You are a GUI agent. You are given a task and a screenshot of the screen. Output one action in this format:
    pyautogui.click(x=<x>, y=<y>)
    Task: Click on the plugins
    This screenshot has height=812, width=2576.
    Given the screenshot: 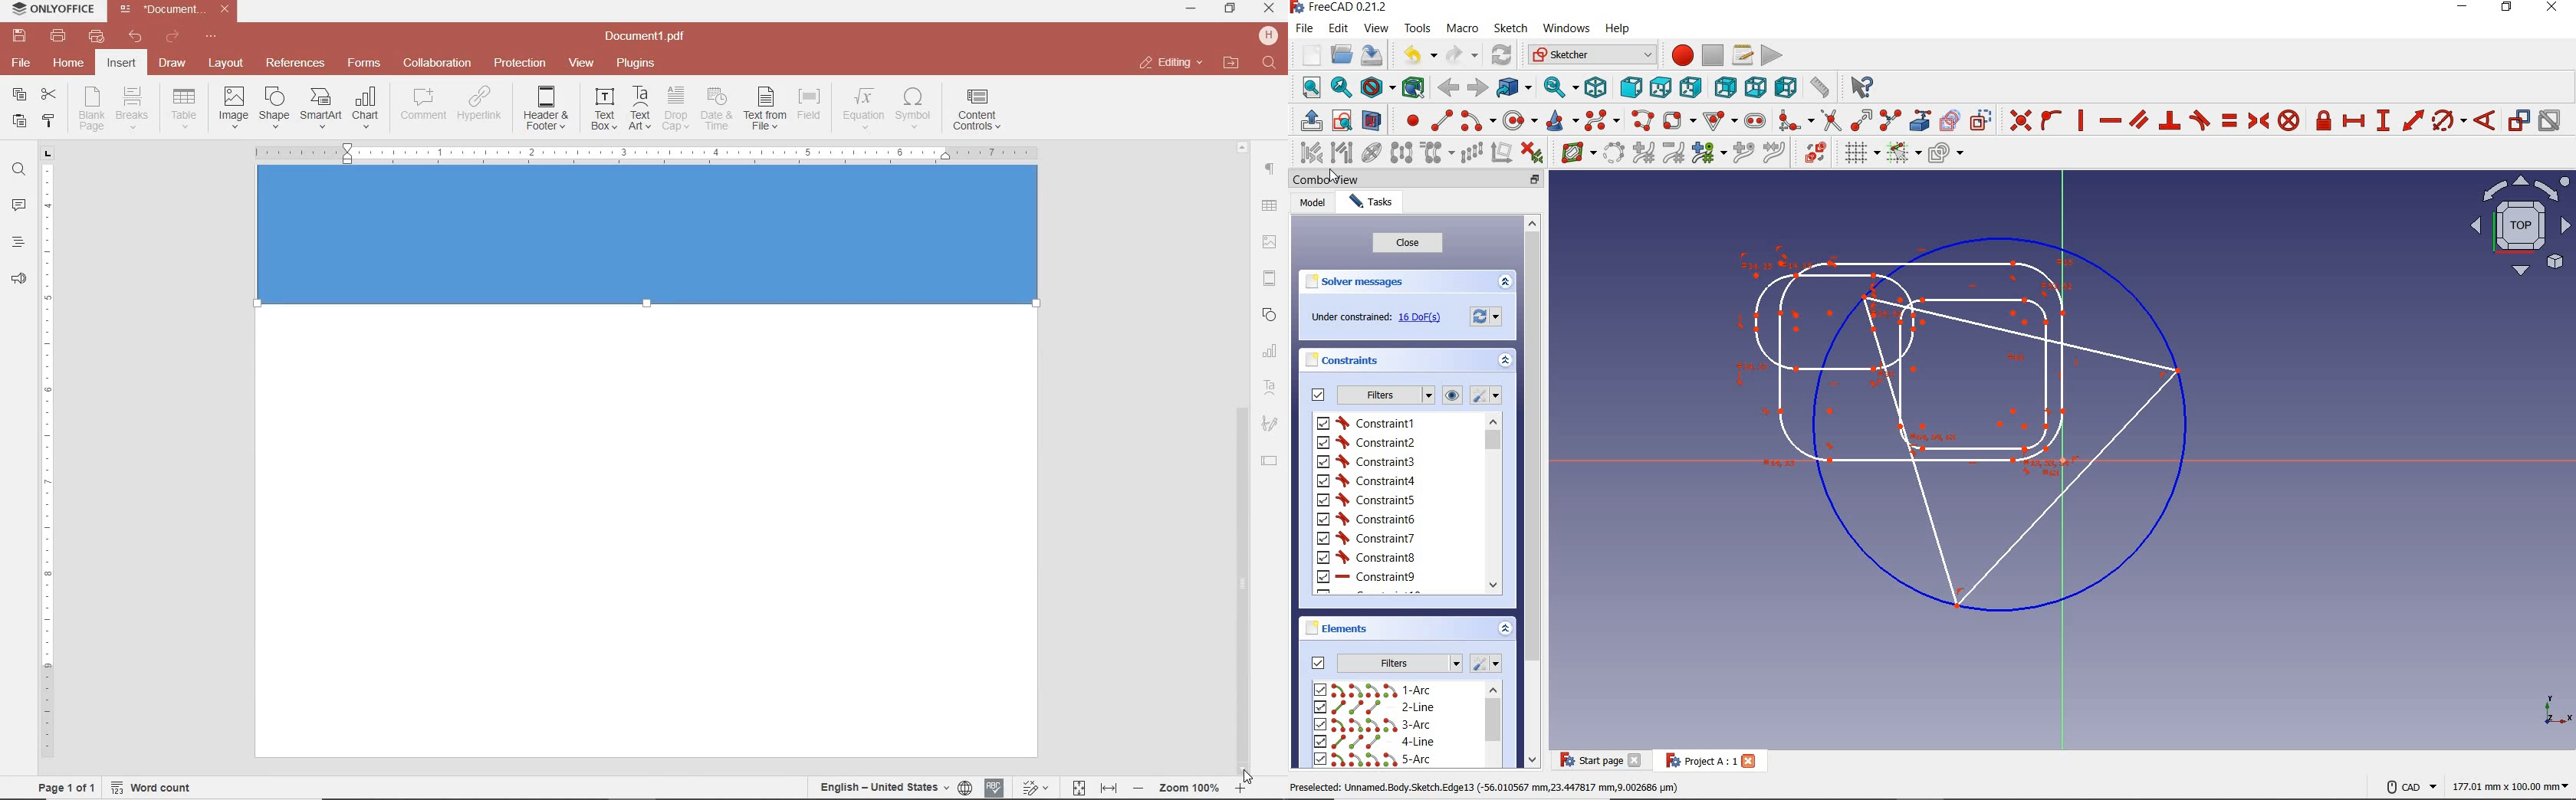 What is the action you would take?
    pyautogui.click(x=639, y=64)
    